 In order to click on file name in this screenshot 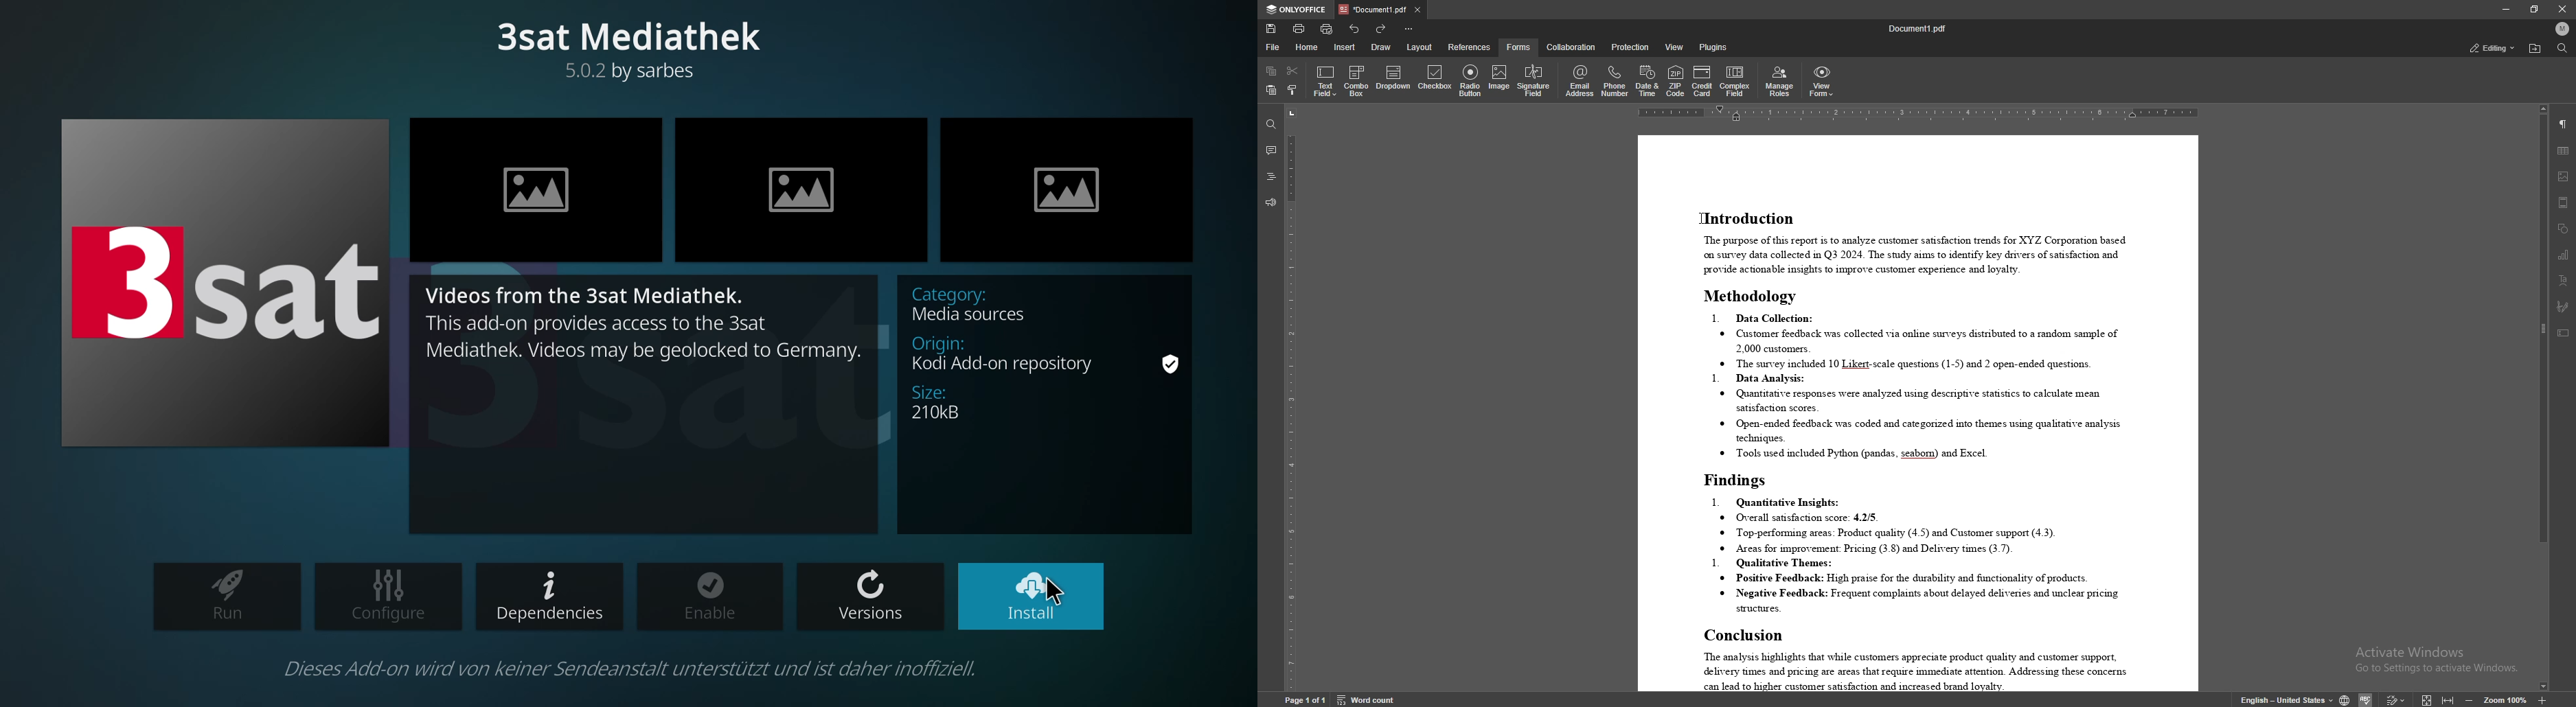, I will do `click(1919, 28)`.